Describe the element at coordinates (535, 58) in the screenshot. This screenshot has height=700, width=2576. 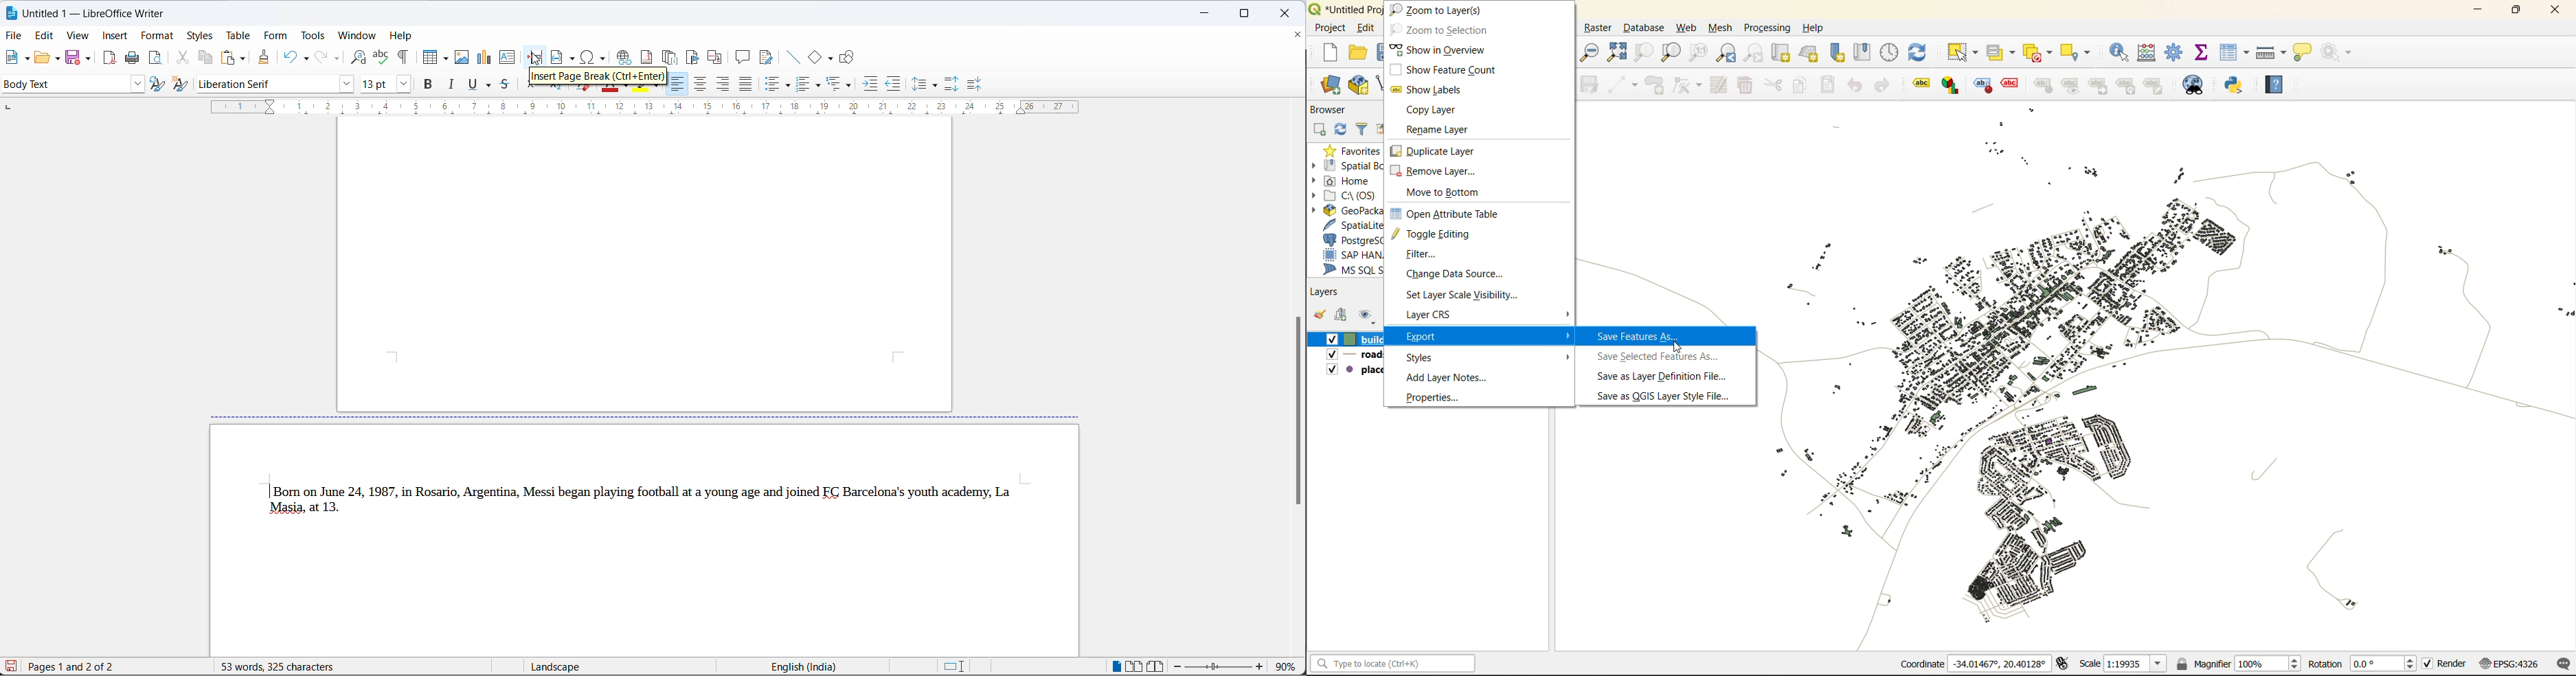
I see `page break` at that location.